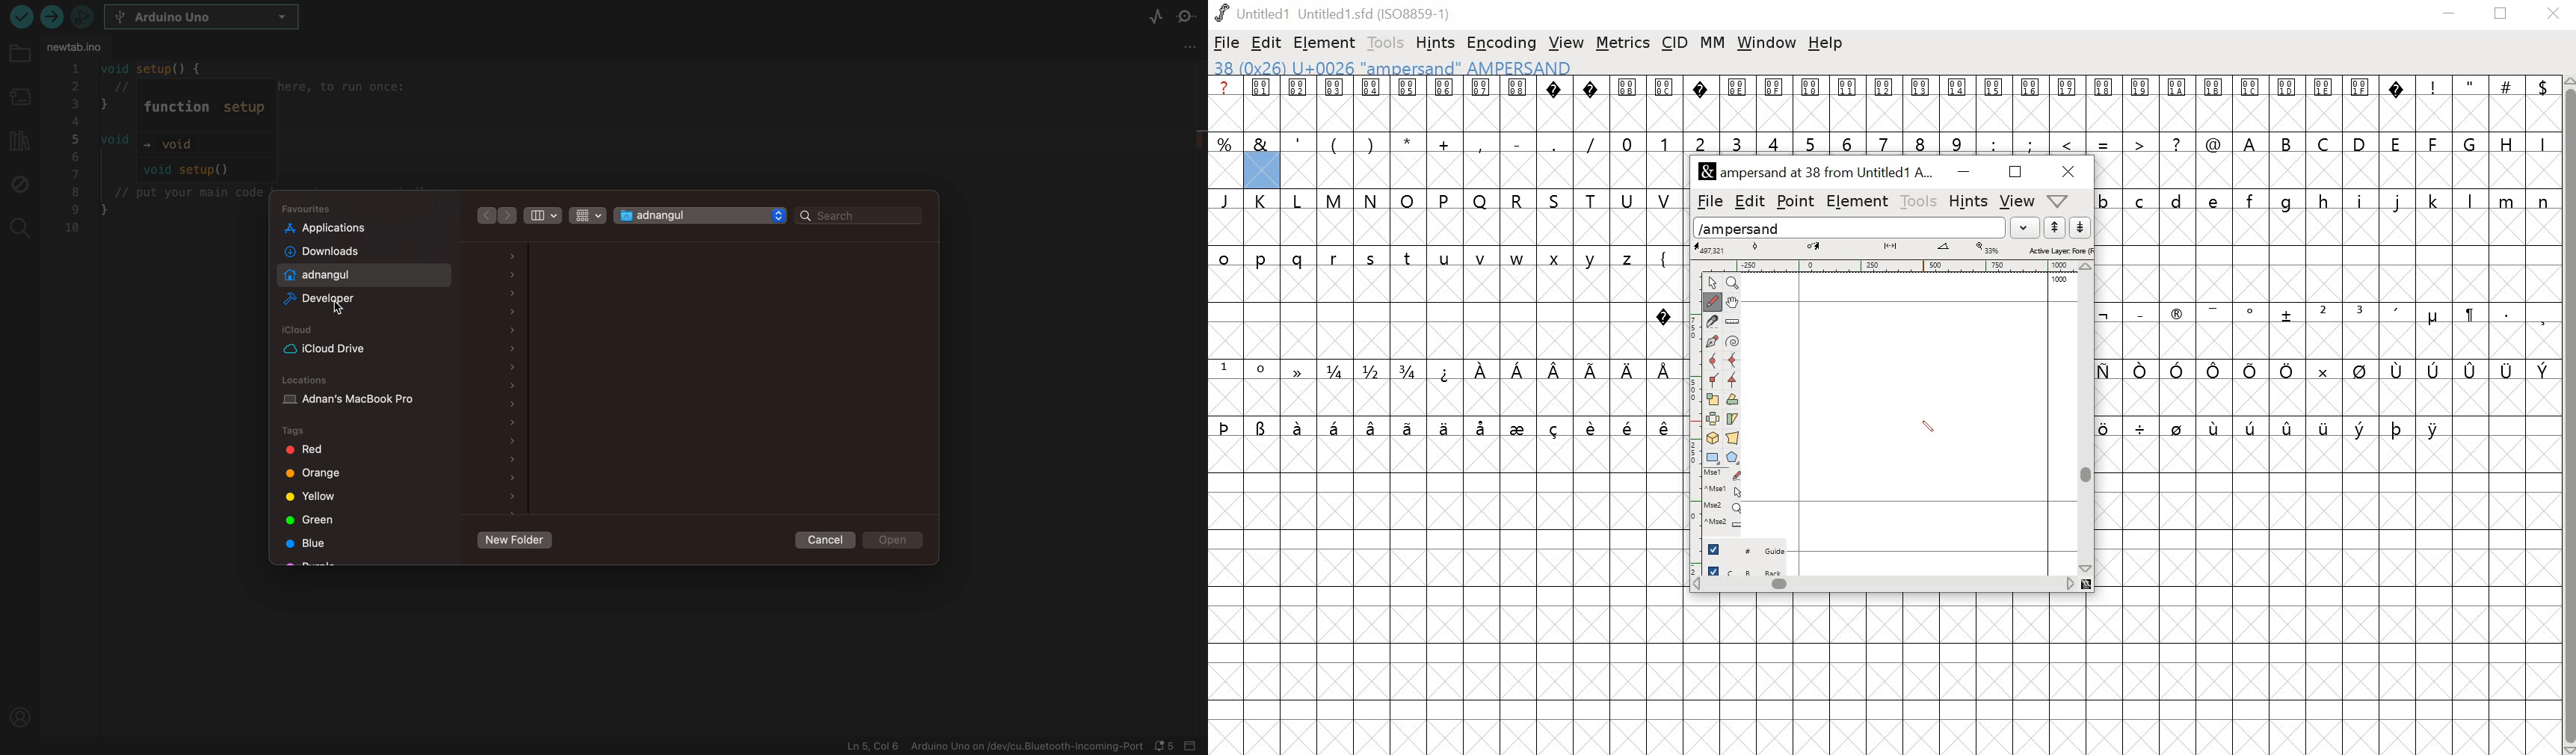 Image resolution: width=2576 pixels, height=756 pixels. What do you see at coordinates (1371, 259) in the screenshot?
I see `s` at bounding box center [1371, 259].